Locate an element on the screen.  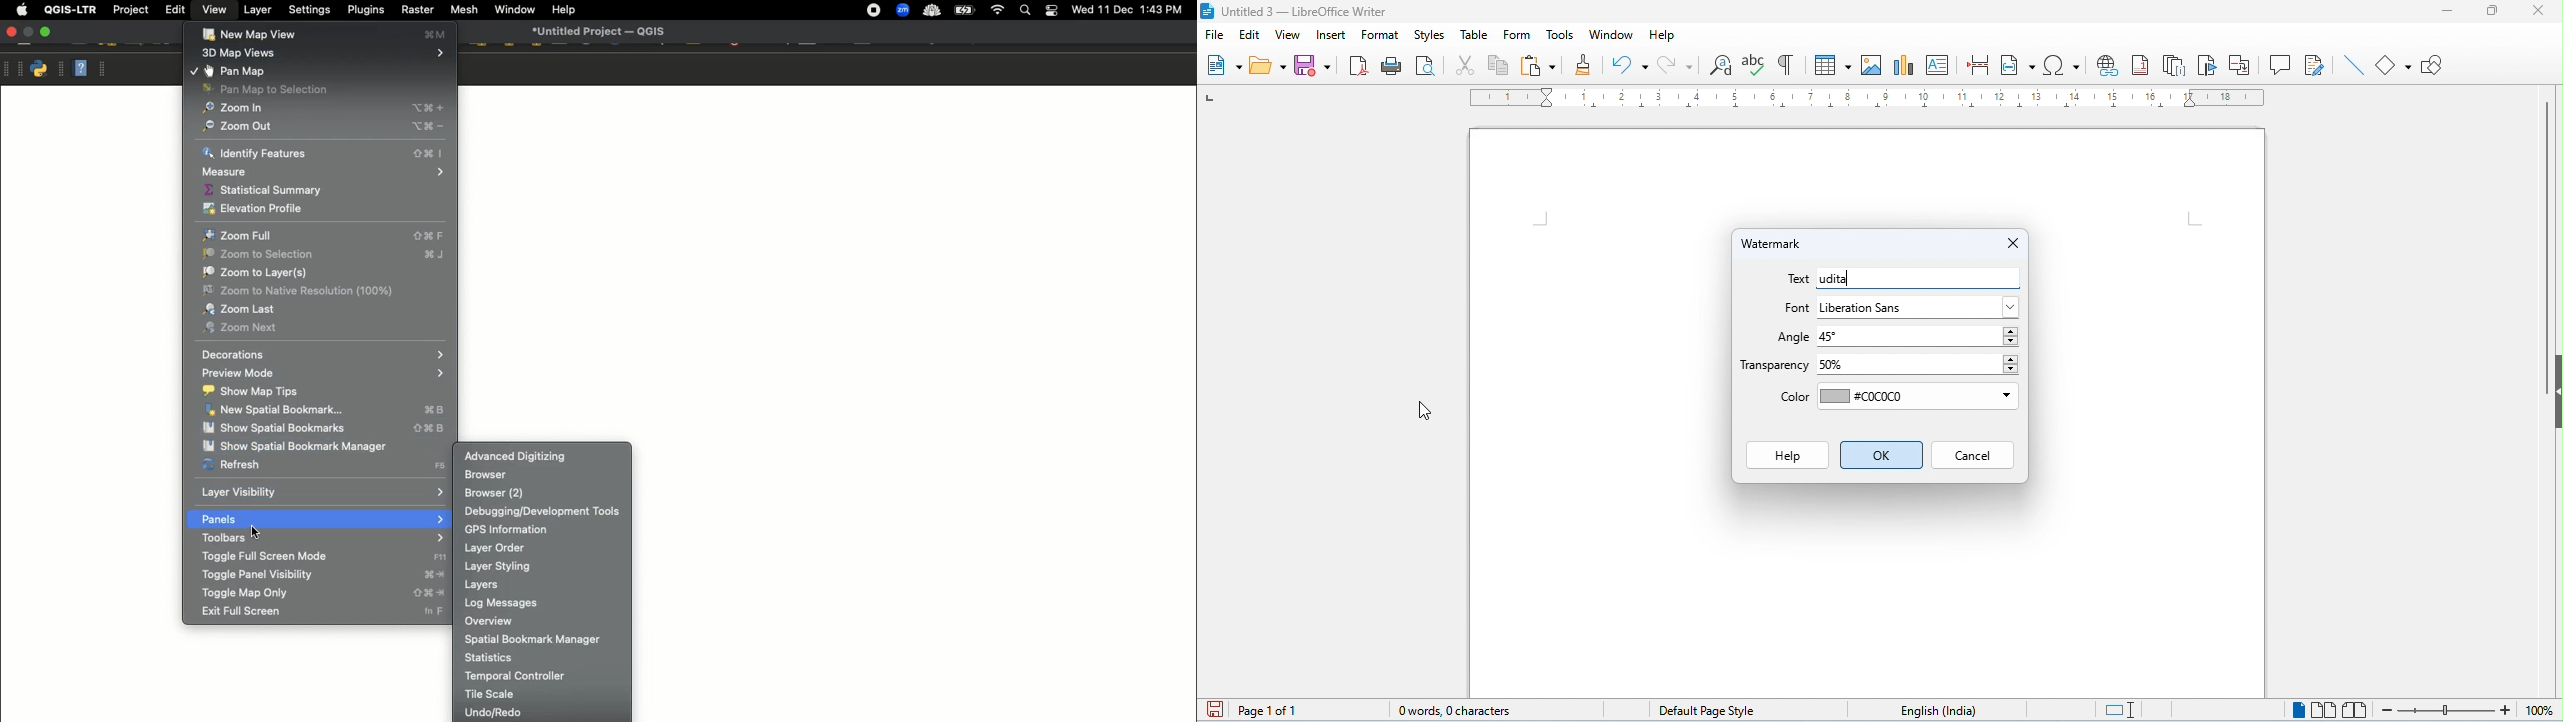
Toggle maps only is located at coordinates (319, 594).